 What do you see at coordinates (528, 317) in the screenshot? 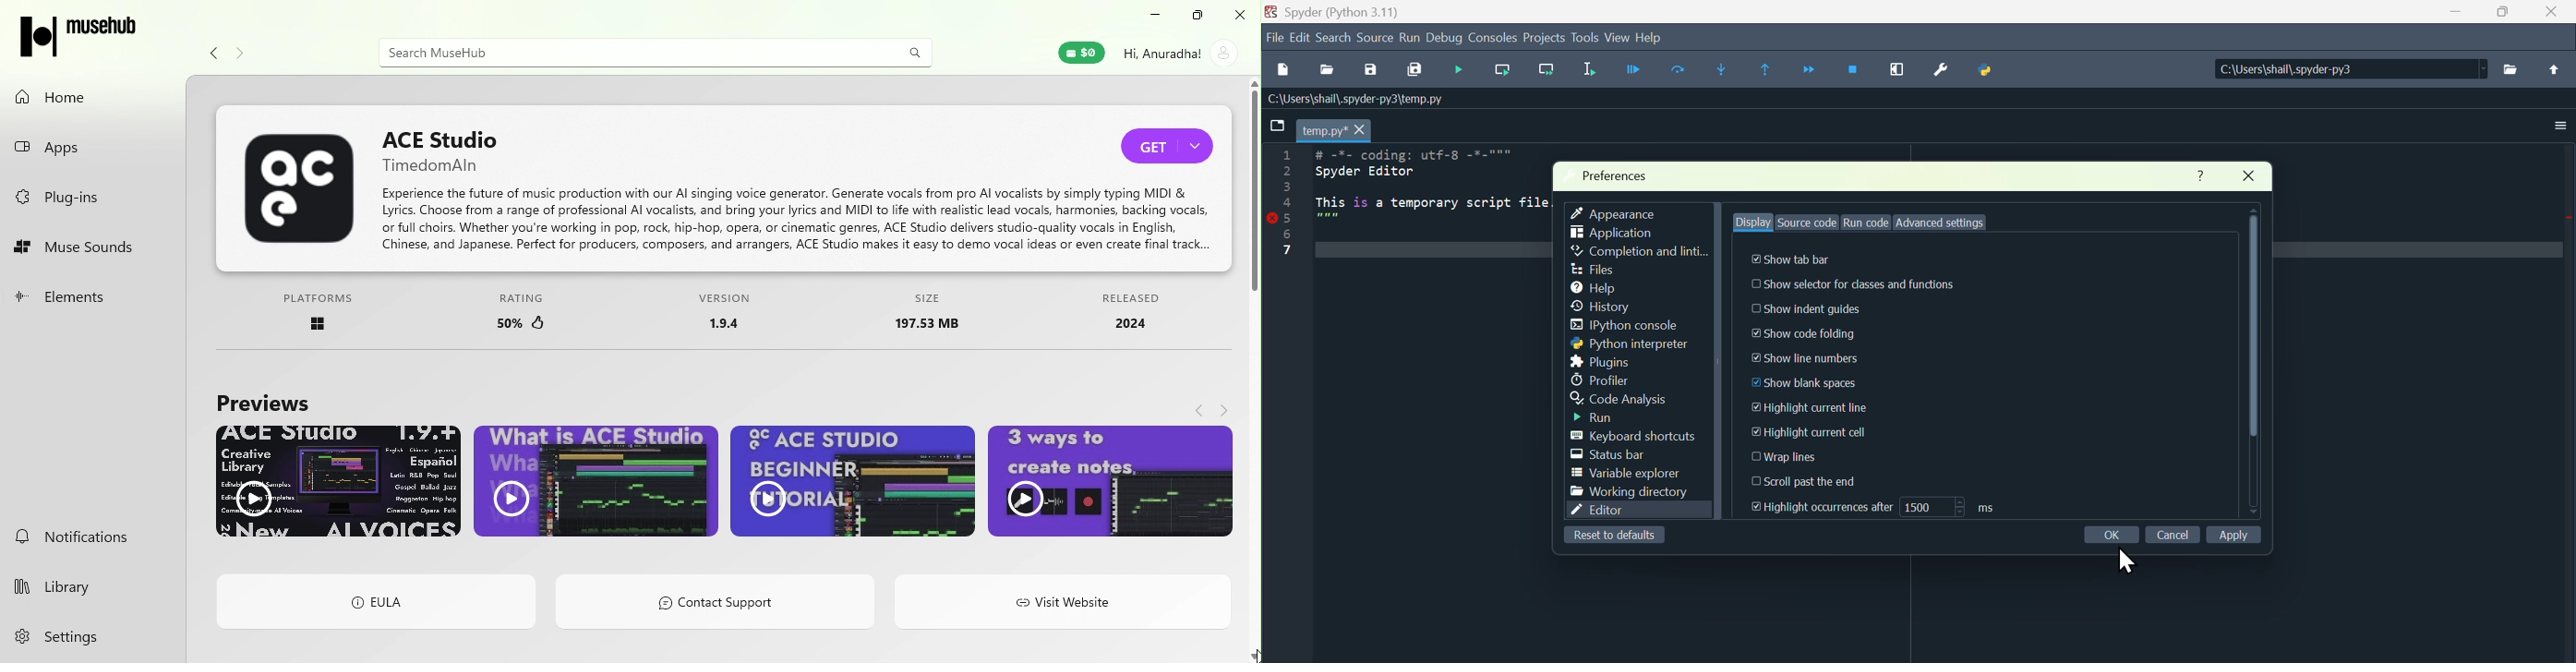
I see `Rating` at bounding box center [528, 317].